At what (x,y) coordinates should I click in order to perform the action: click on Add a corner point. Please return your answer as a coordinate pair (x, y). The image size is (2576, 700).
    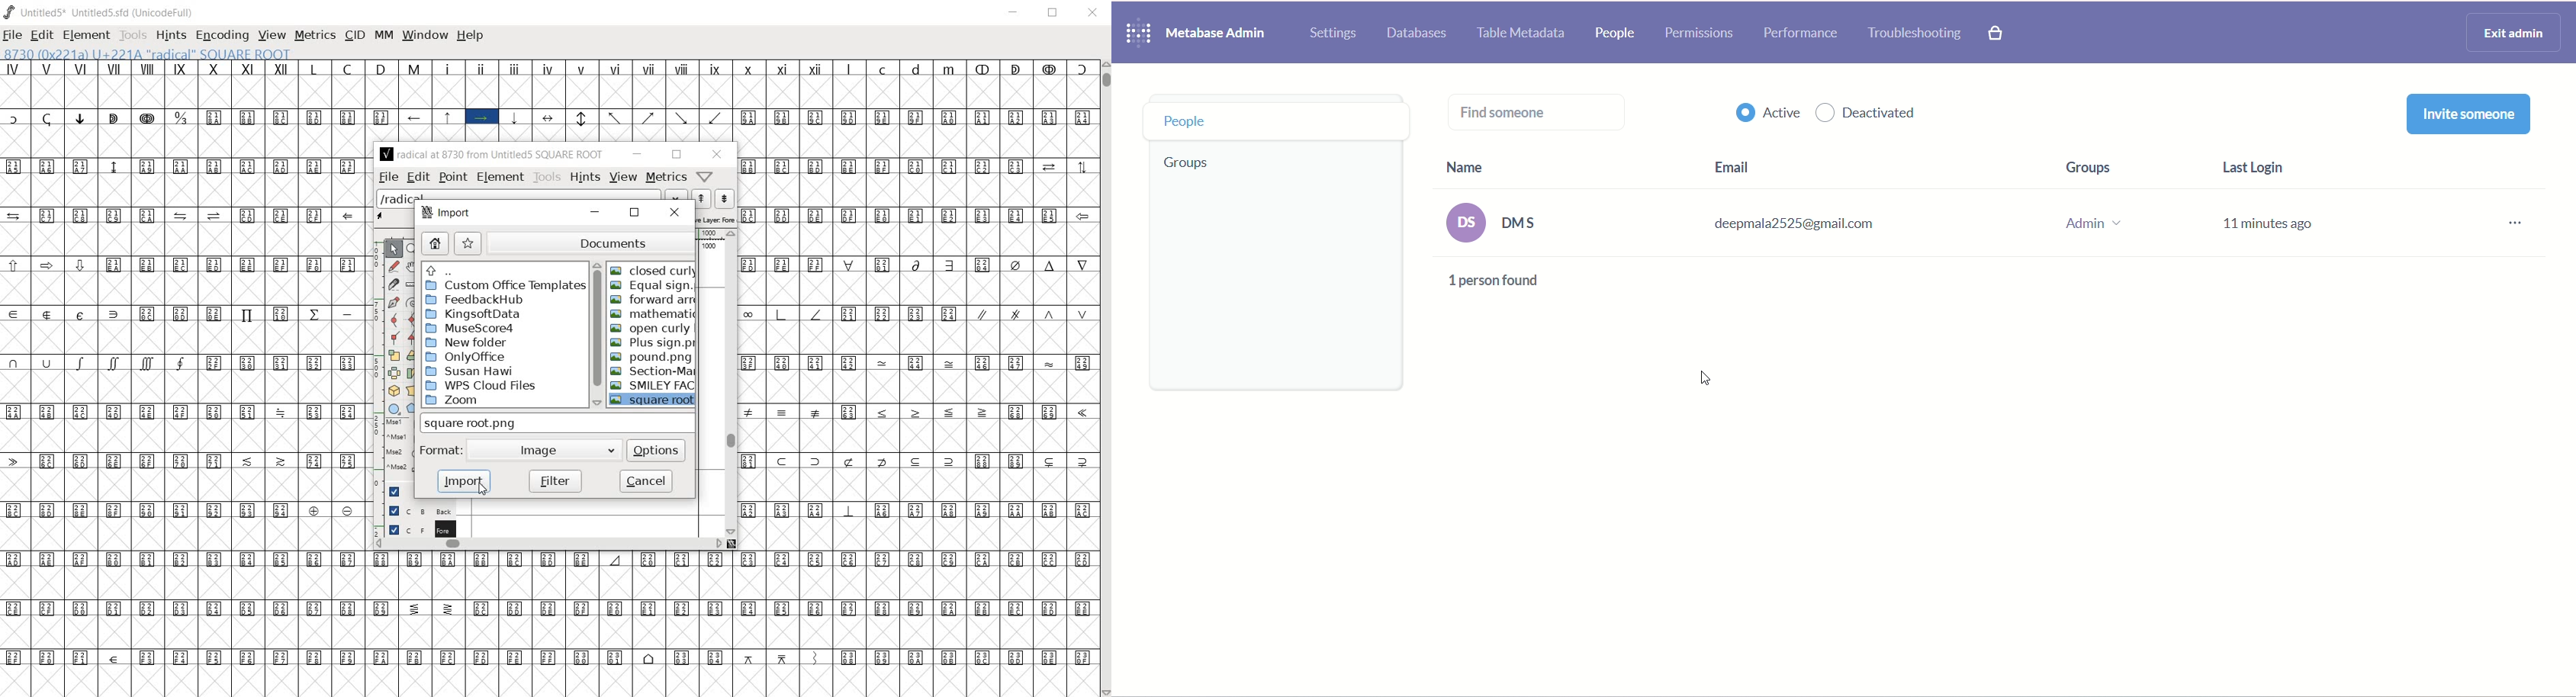
    Looking at the image, I should click on (414, 337).